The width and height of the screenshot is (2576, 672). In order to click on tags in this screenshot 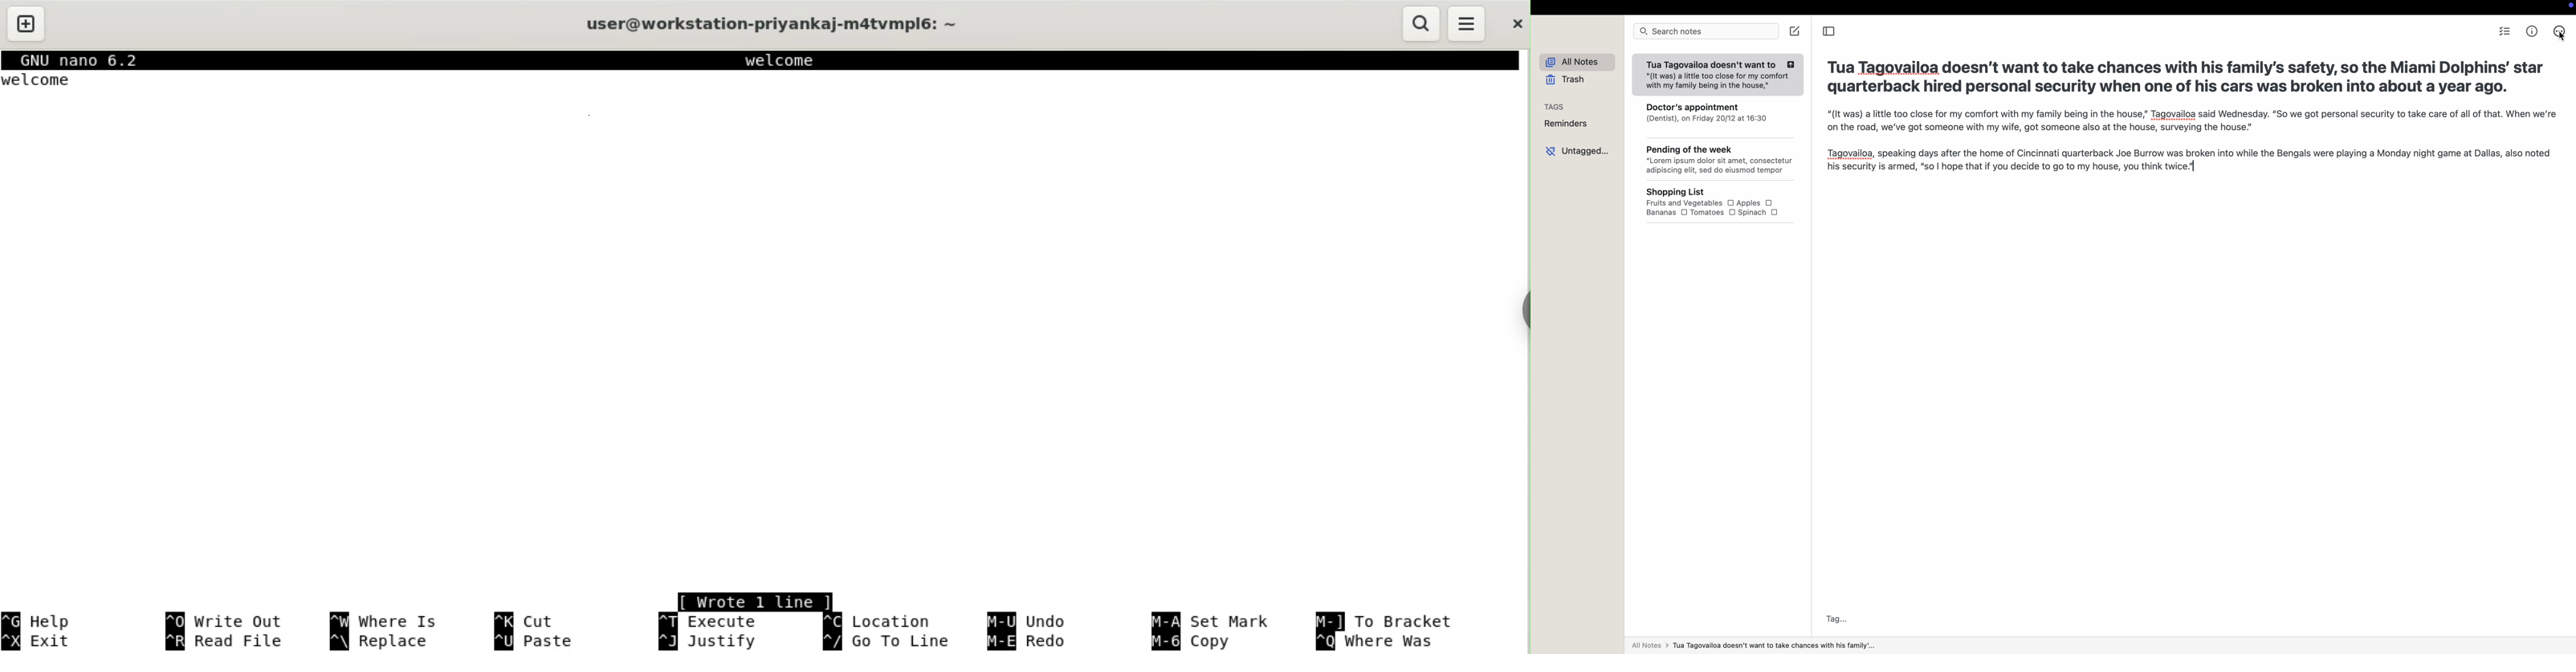, I will do `click(1551, 106)`.